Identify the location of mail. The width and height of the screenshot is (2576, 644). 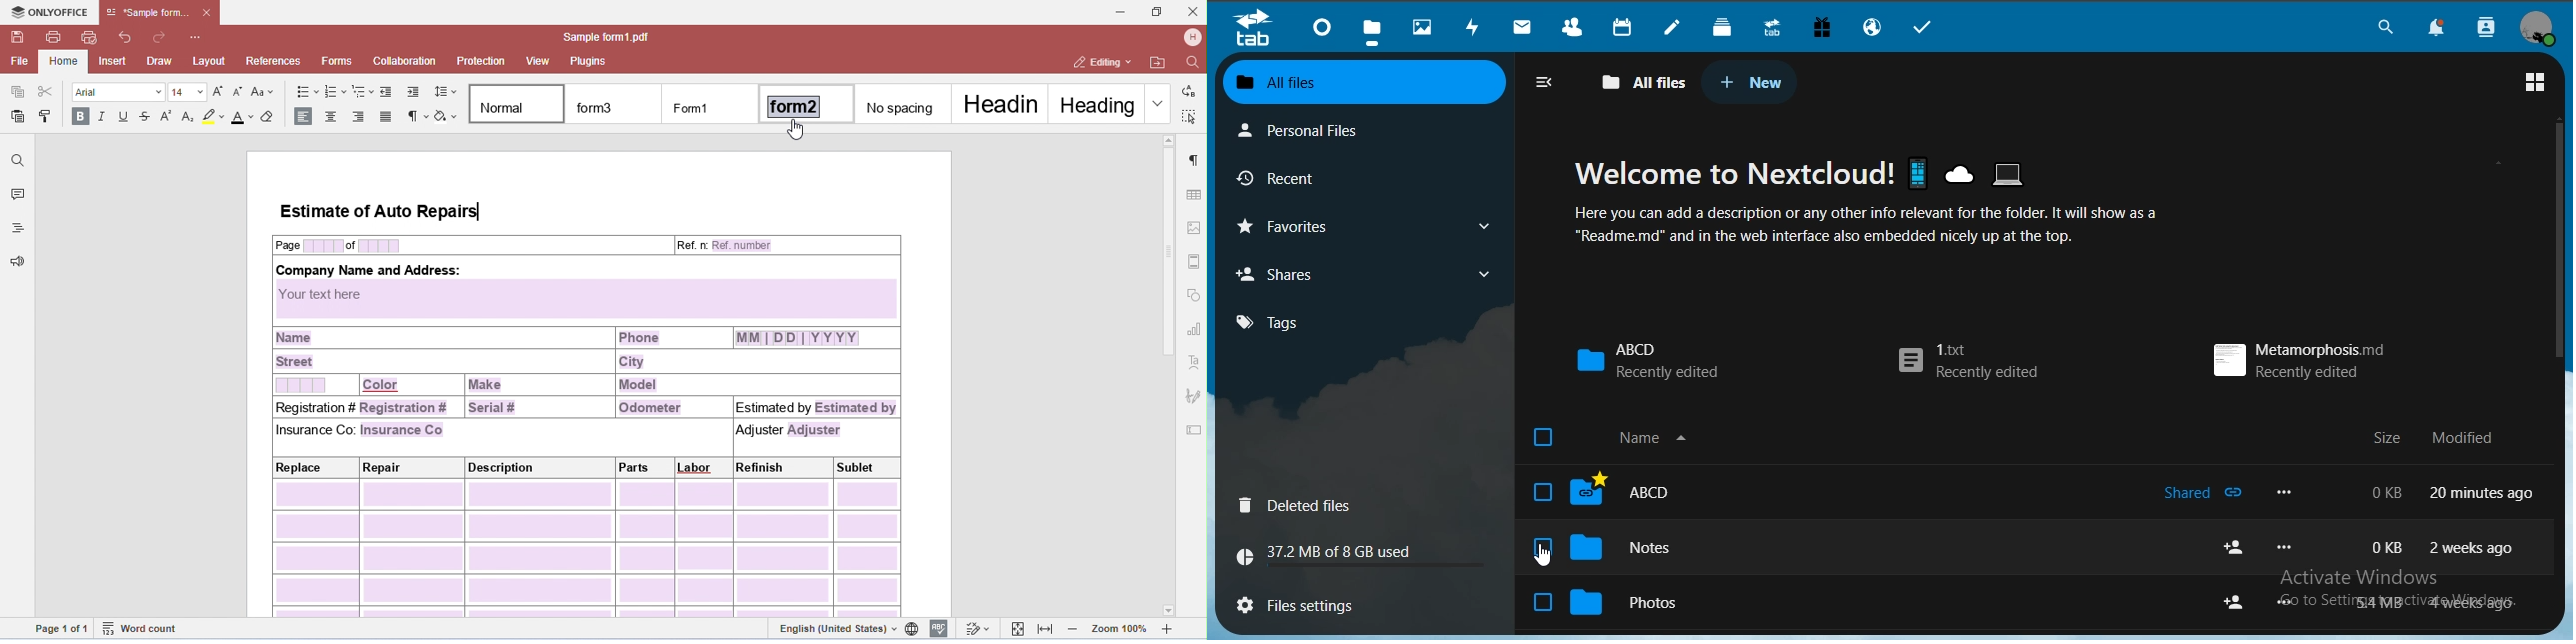
(1525, 26).